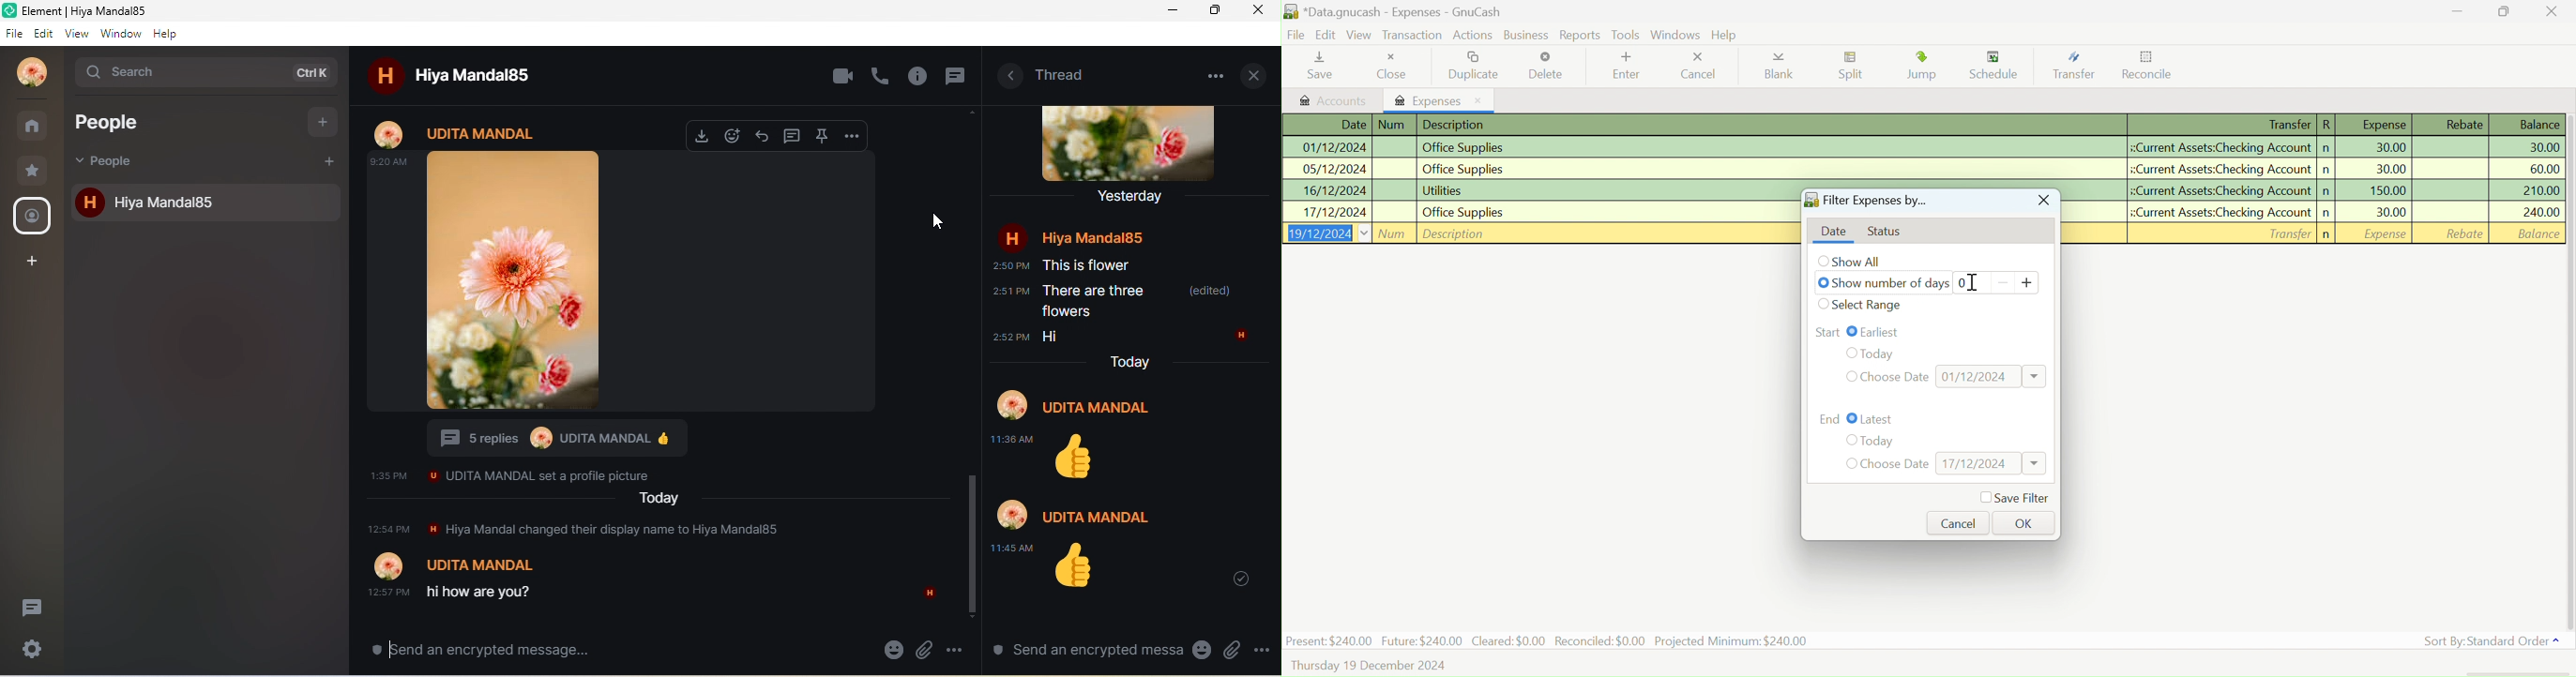 Image resolution: width=2576 pixels, height=700 pixels. What do you see at coordinates (483, 564) in the screenshot?
I see `Udita Mandal` at bounding box center [483, 564].